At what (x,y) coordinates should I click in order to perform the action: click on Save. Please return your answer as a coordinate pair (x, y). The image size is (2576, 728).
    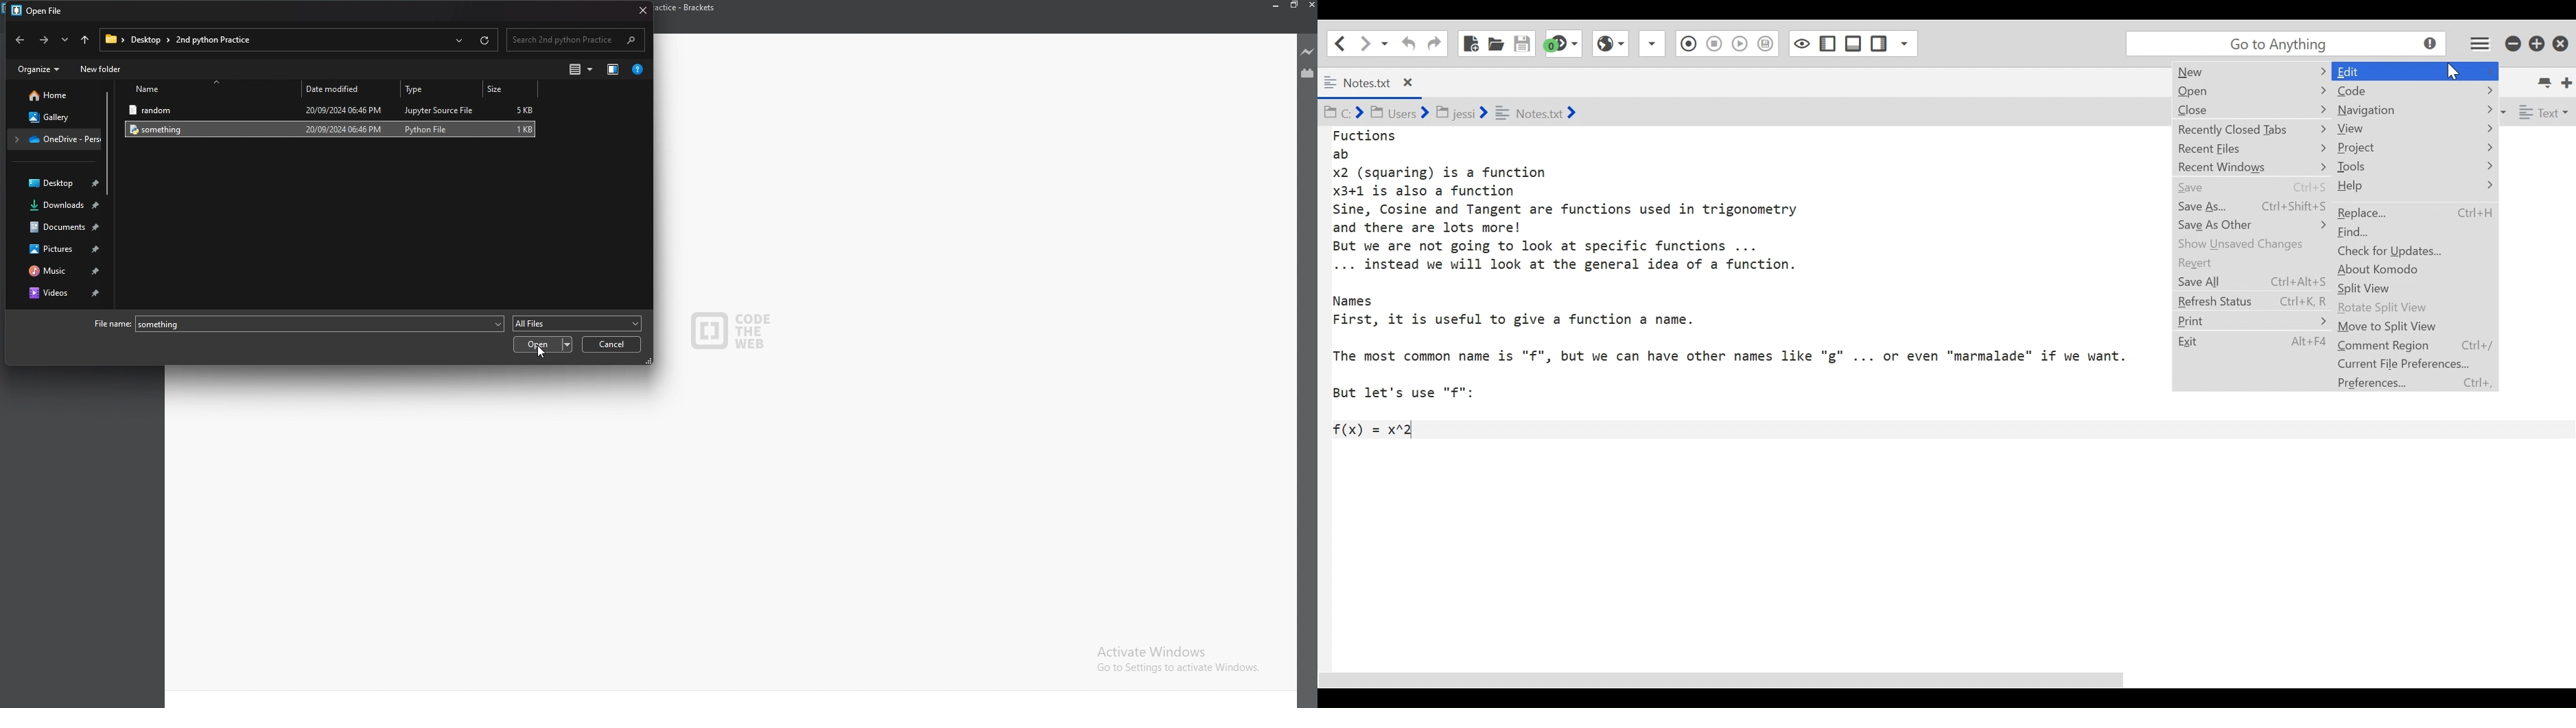
    Looking at the image, I should click on (2216, 187).